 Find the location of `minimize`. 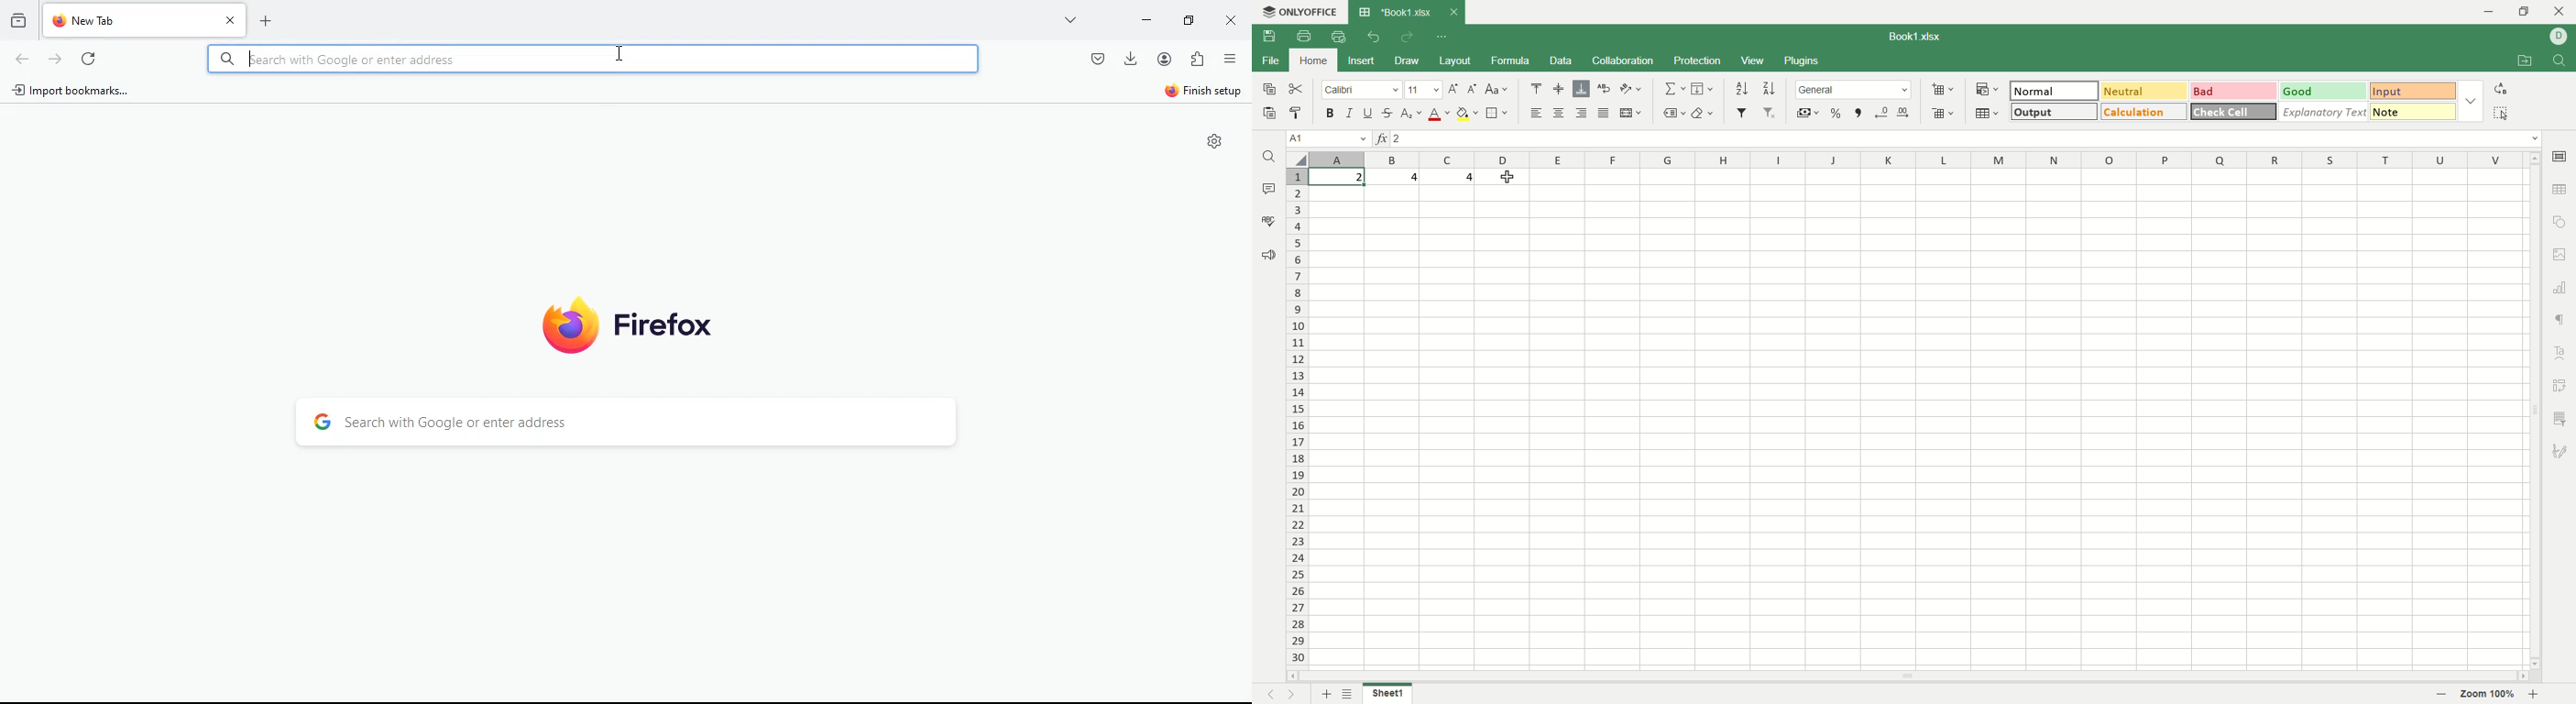

minimize is located at coordinates (1147, 21).